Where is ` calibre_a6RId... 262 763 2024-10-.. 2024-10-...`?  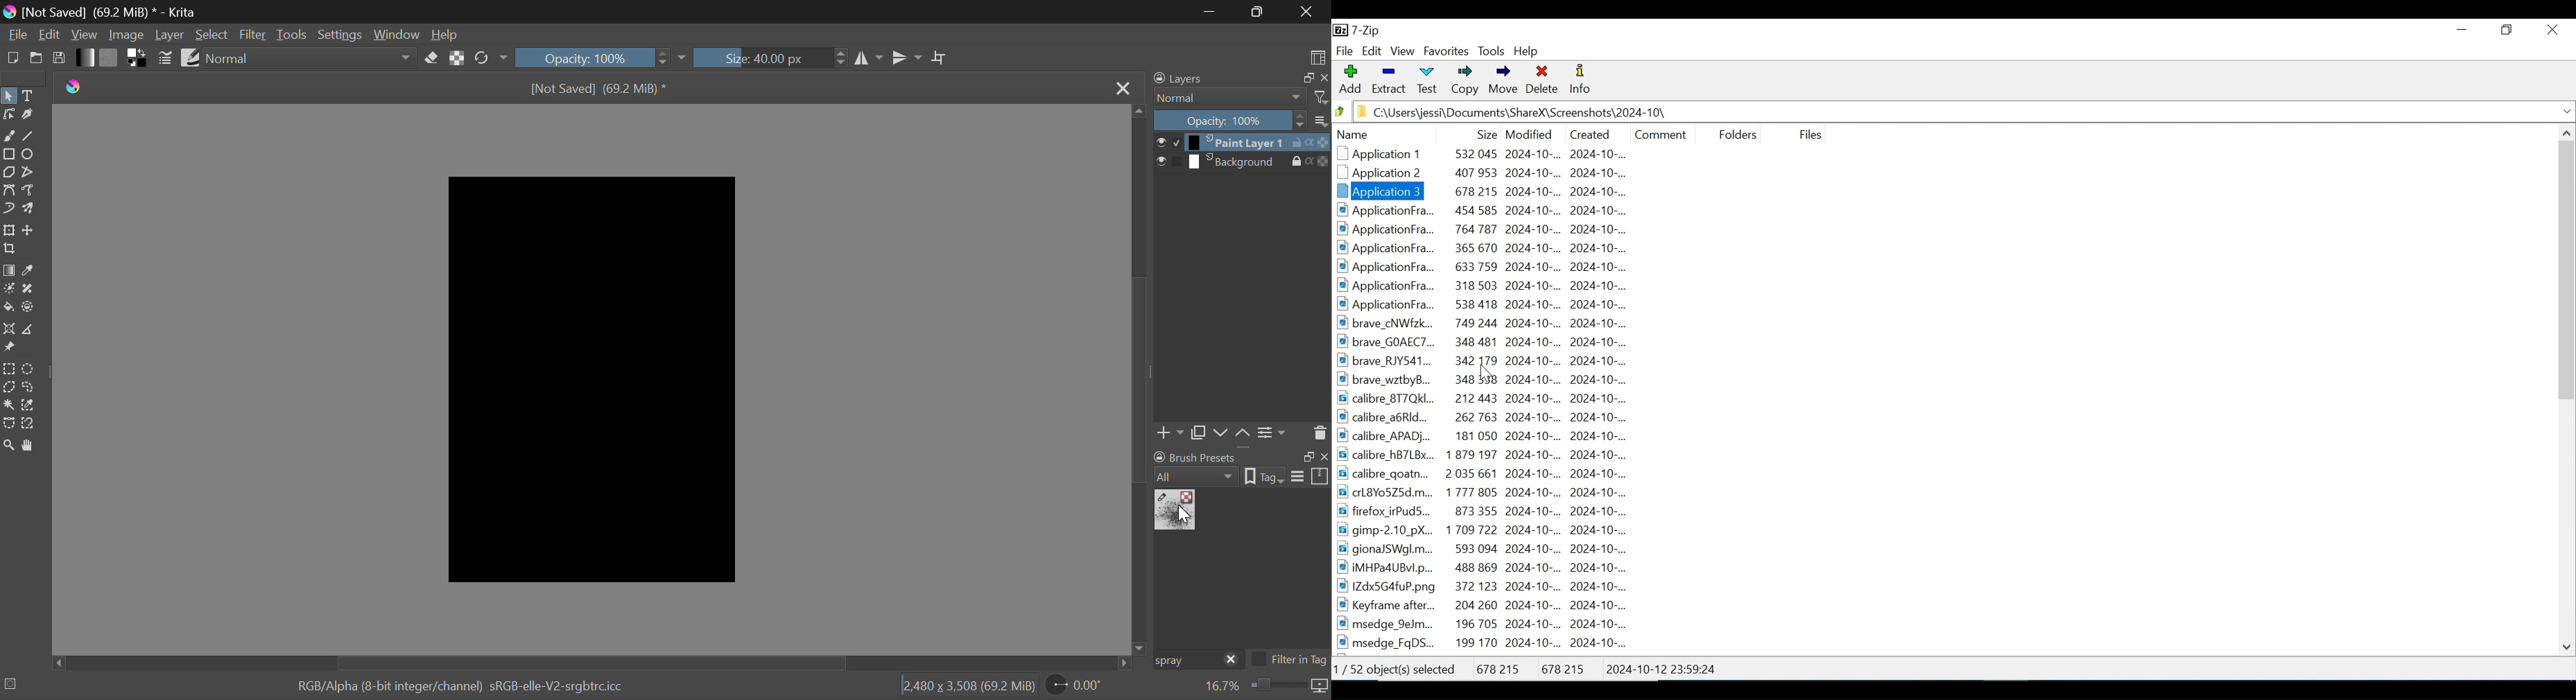  calibre_a6RId... 262 763 2024-10-.. 2024-10-... is located at coordinates (1495, 417).